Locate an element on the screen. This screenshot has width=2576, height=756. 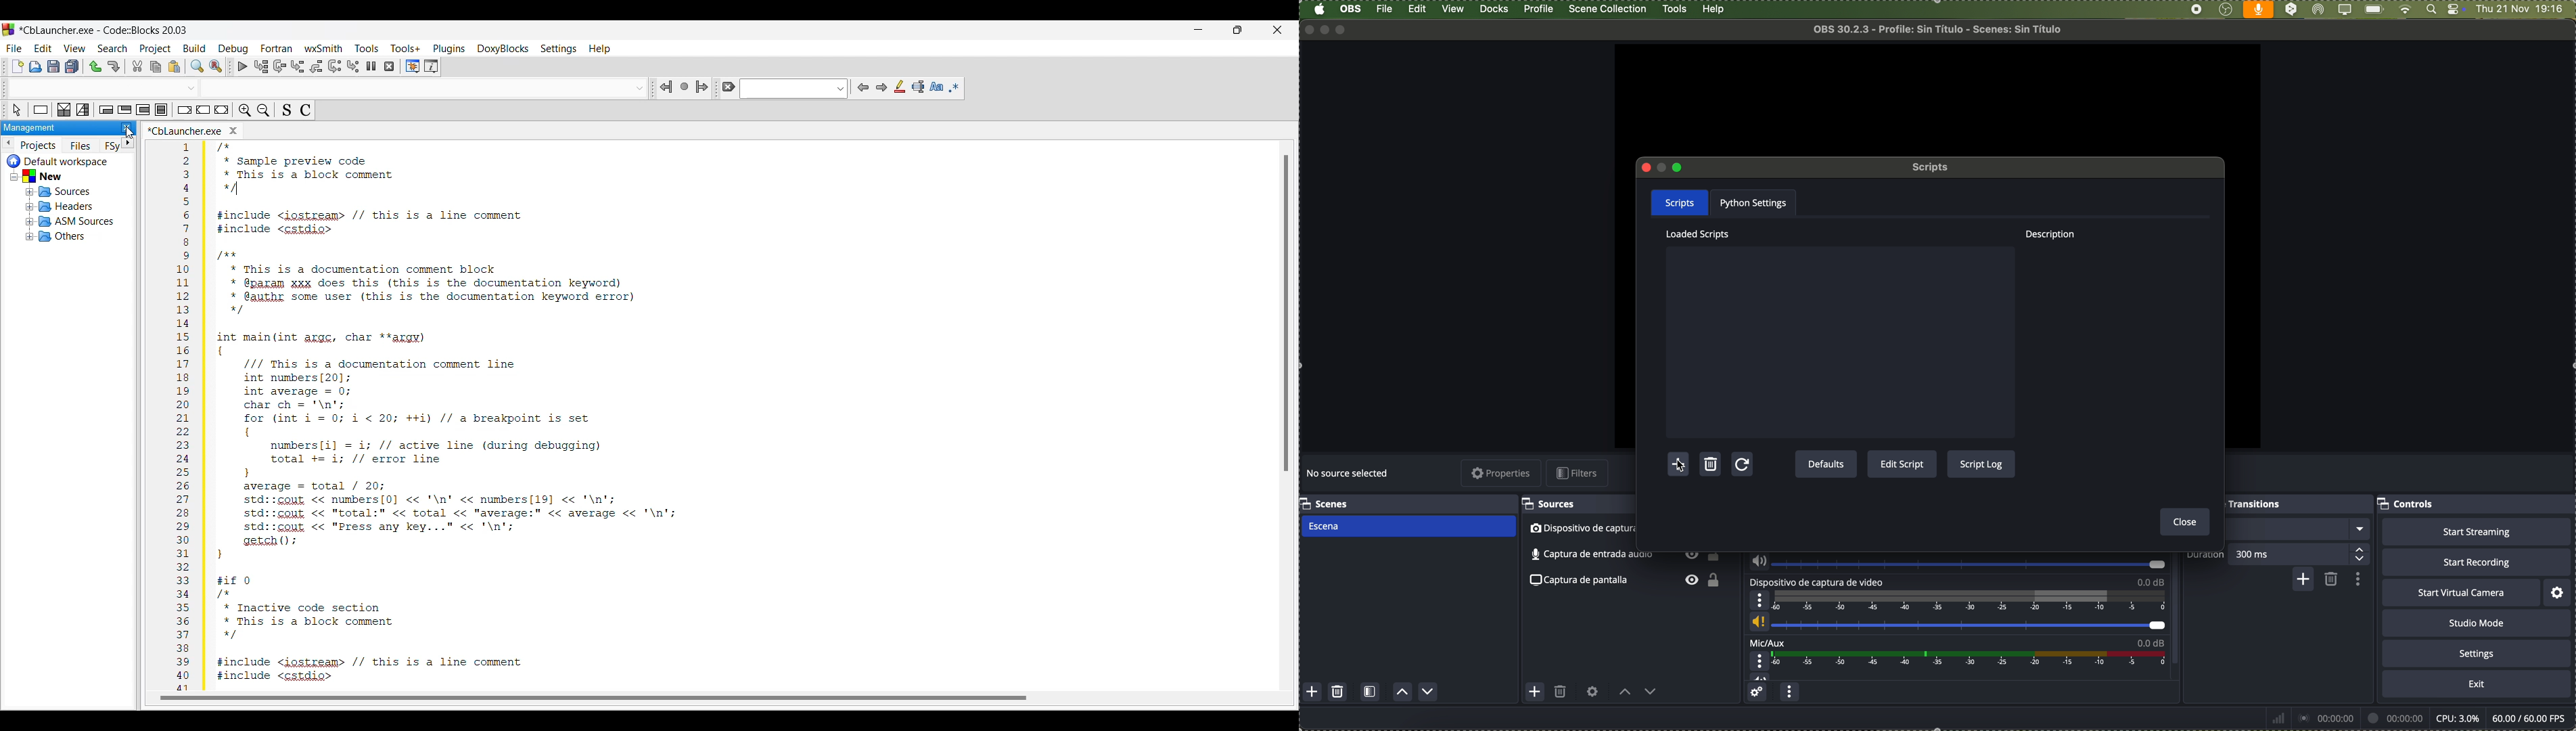
start streaming is located at coordinates (2476, 532).